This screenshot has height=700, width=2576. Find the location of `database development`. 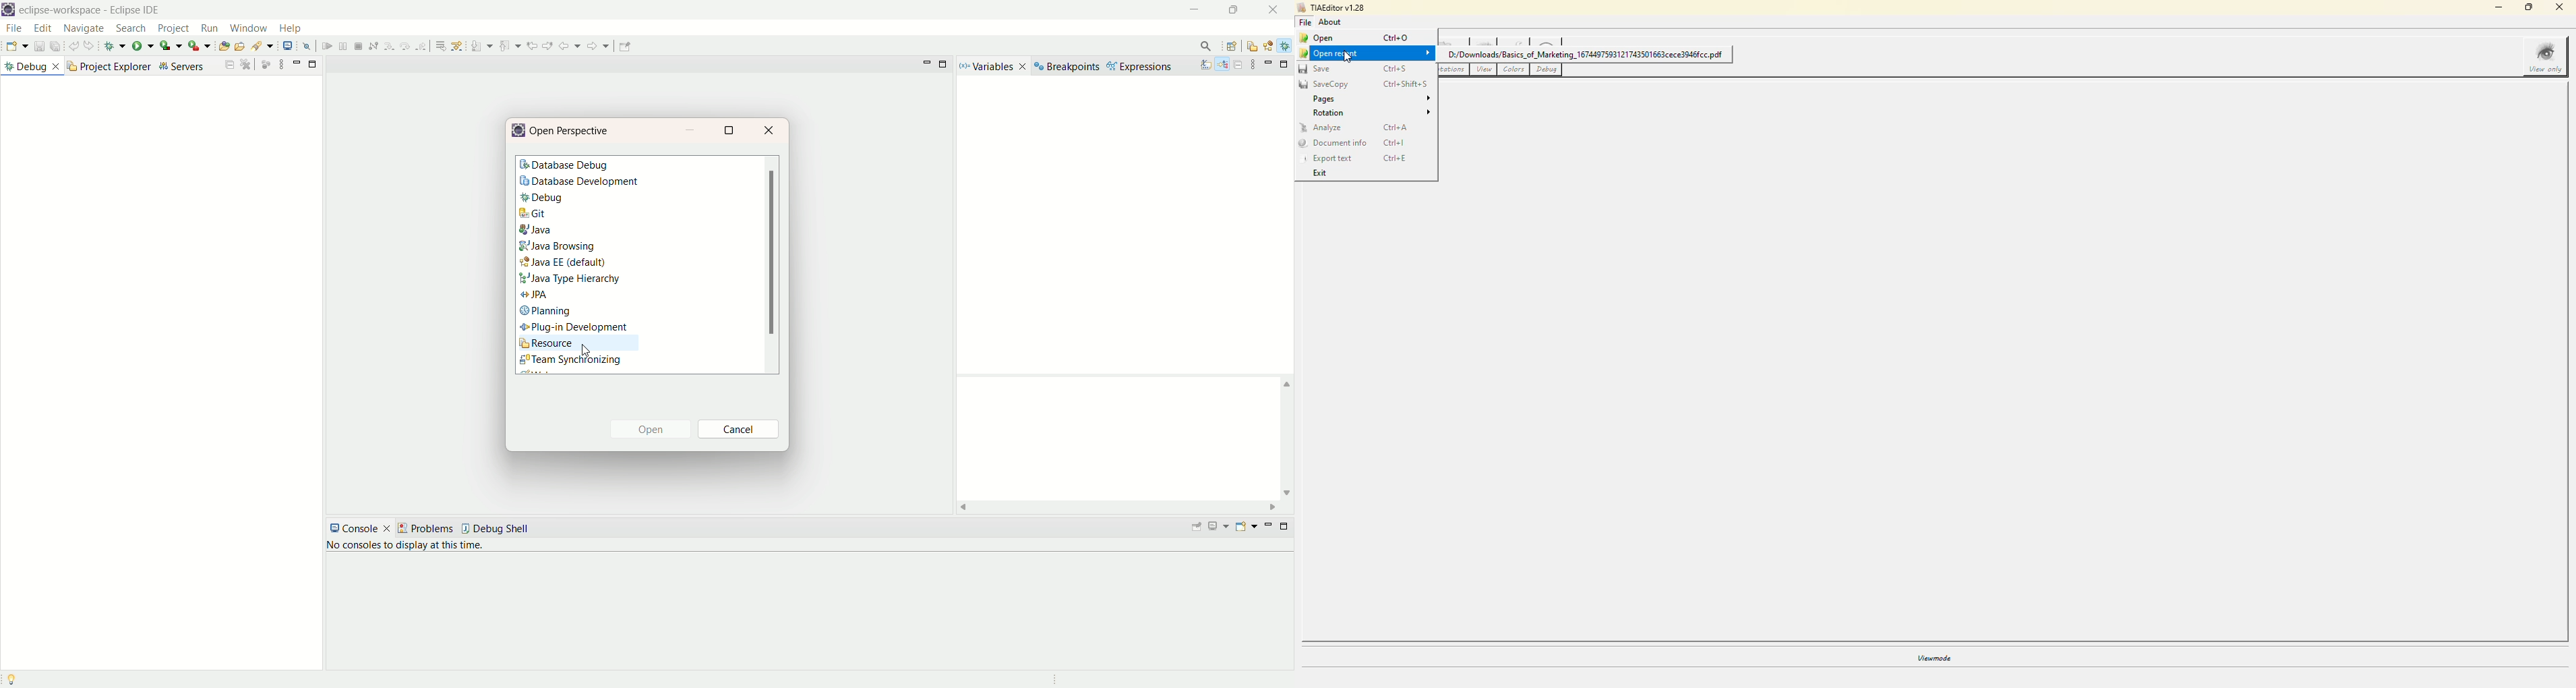

database development is located at coordinates (584, 183).